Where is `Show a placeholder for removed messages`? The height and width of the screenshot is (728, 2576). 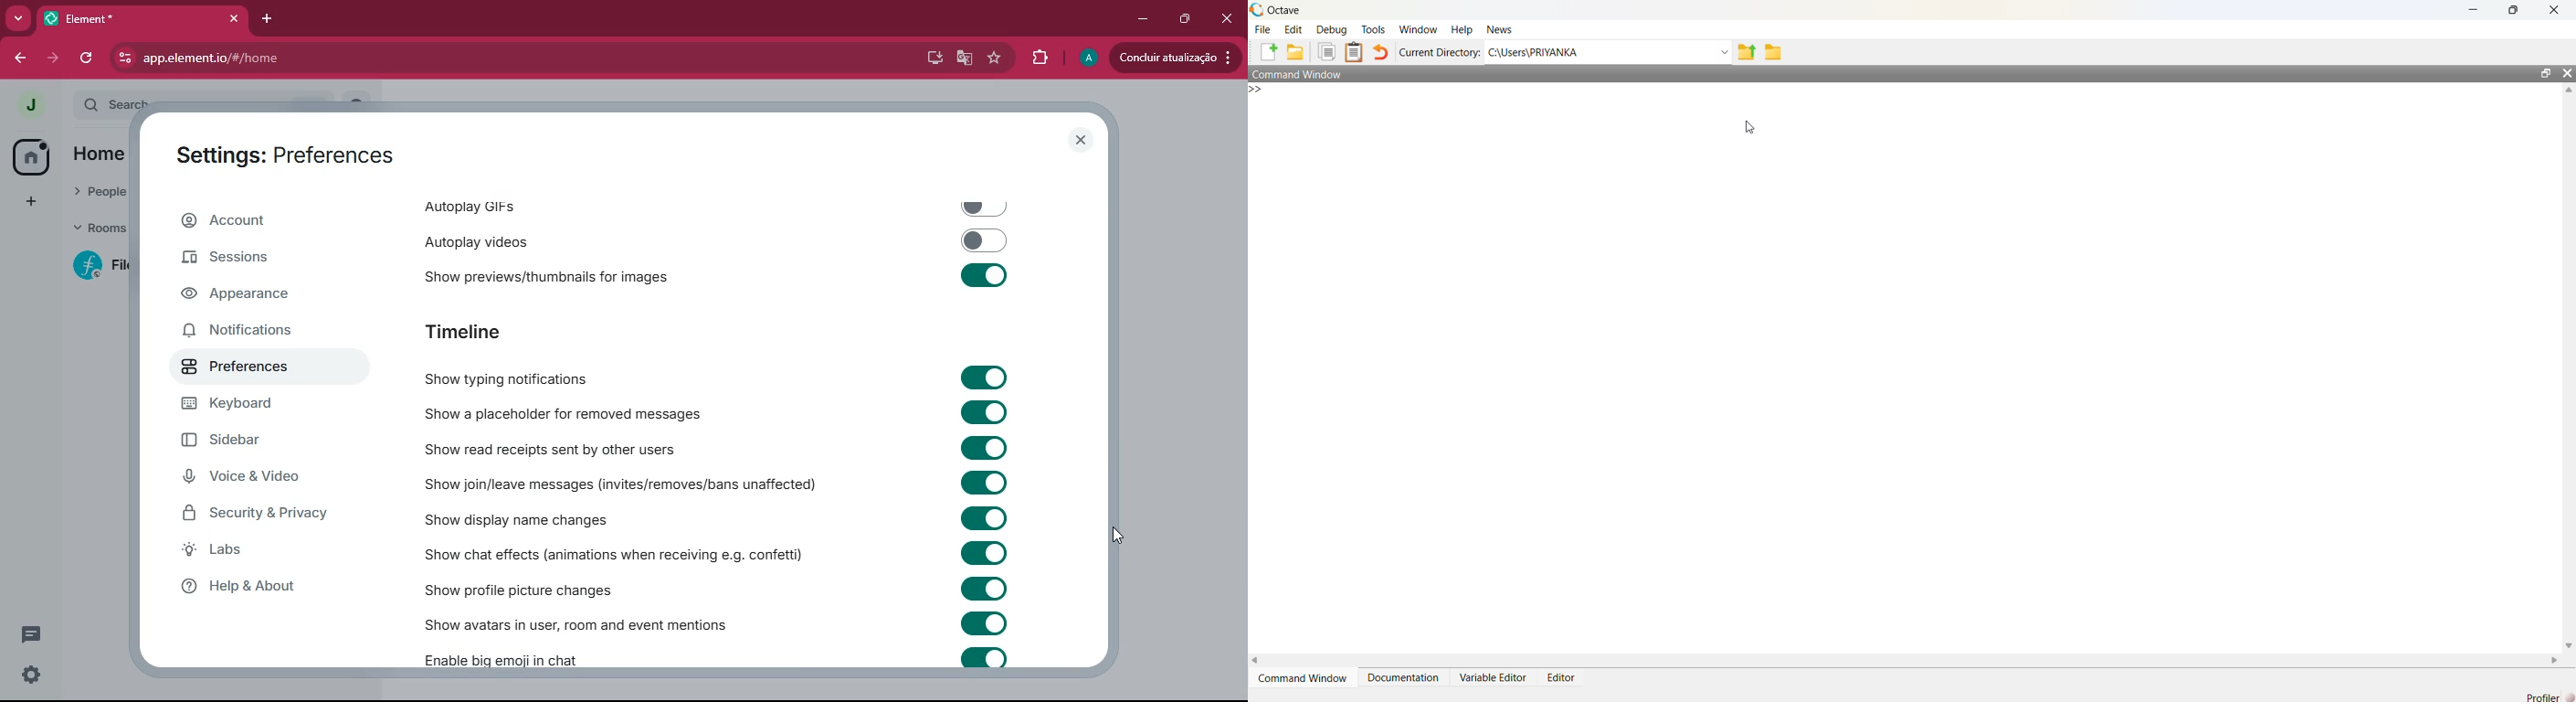 Show a placeholder for removed messages is located at coordinates (721, 413).